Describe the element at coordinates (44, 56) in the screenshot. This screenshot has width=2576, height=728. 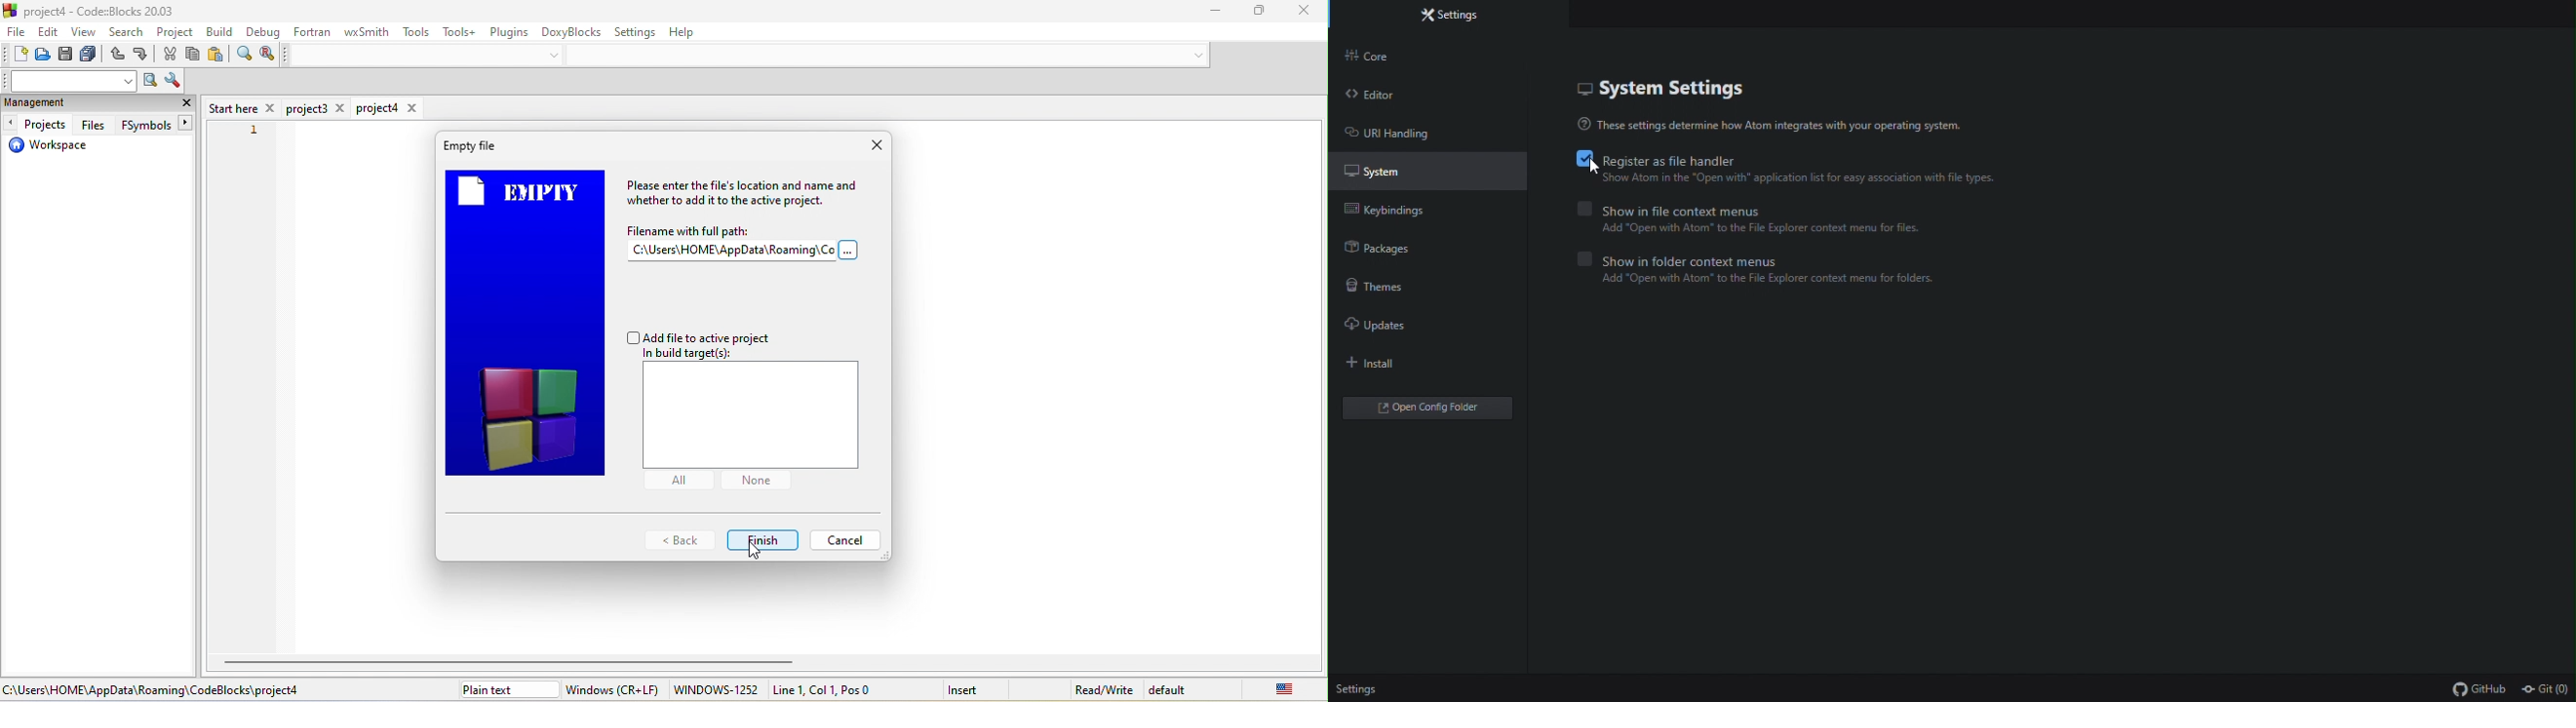
I see `open` at that location.